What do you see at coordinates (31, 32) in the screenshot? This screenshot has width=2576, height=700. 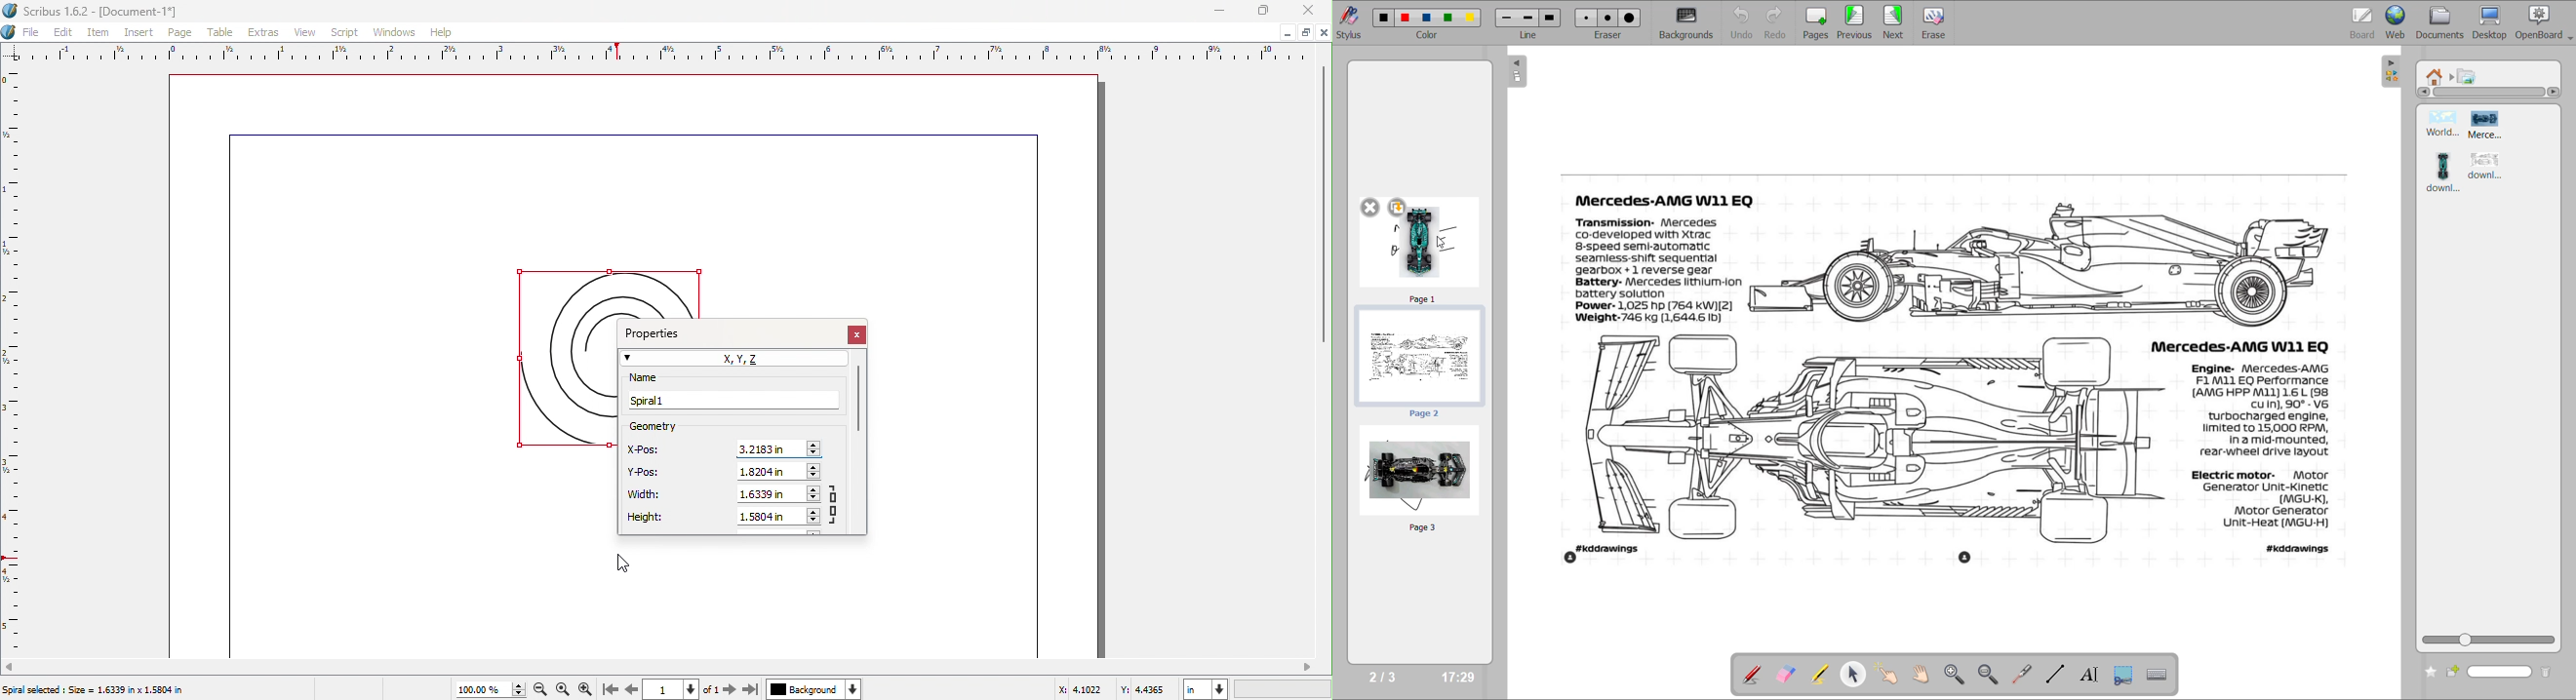 I see `File` at bounding box center [31, 32].